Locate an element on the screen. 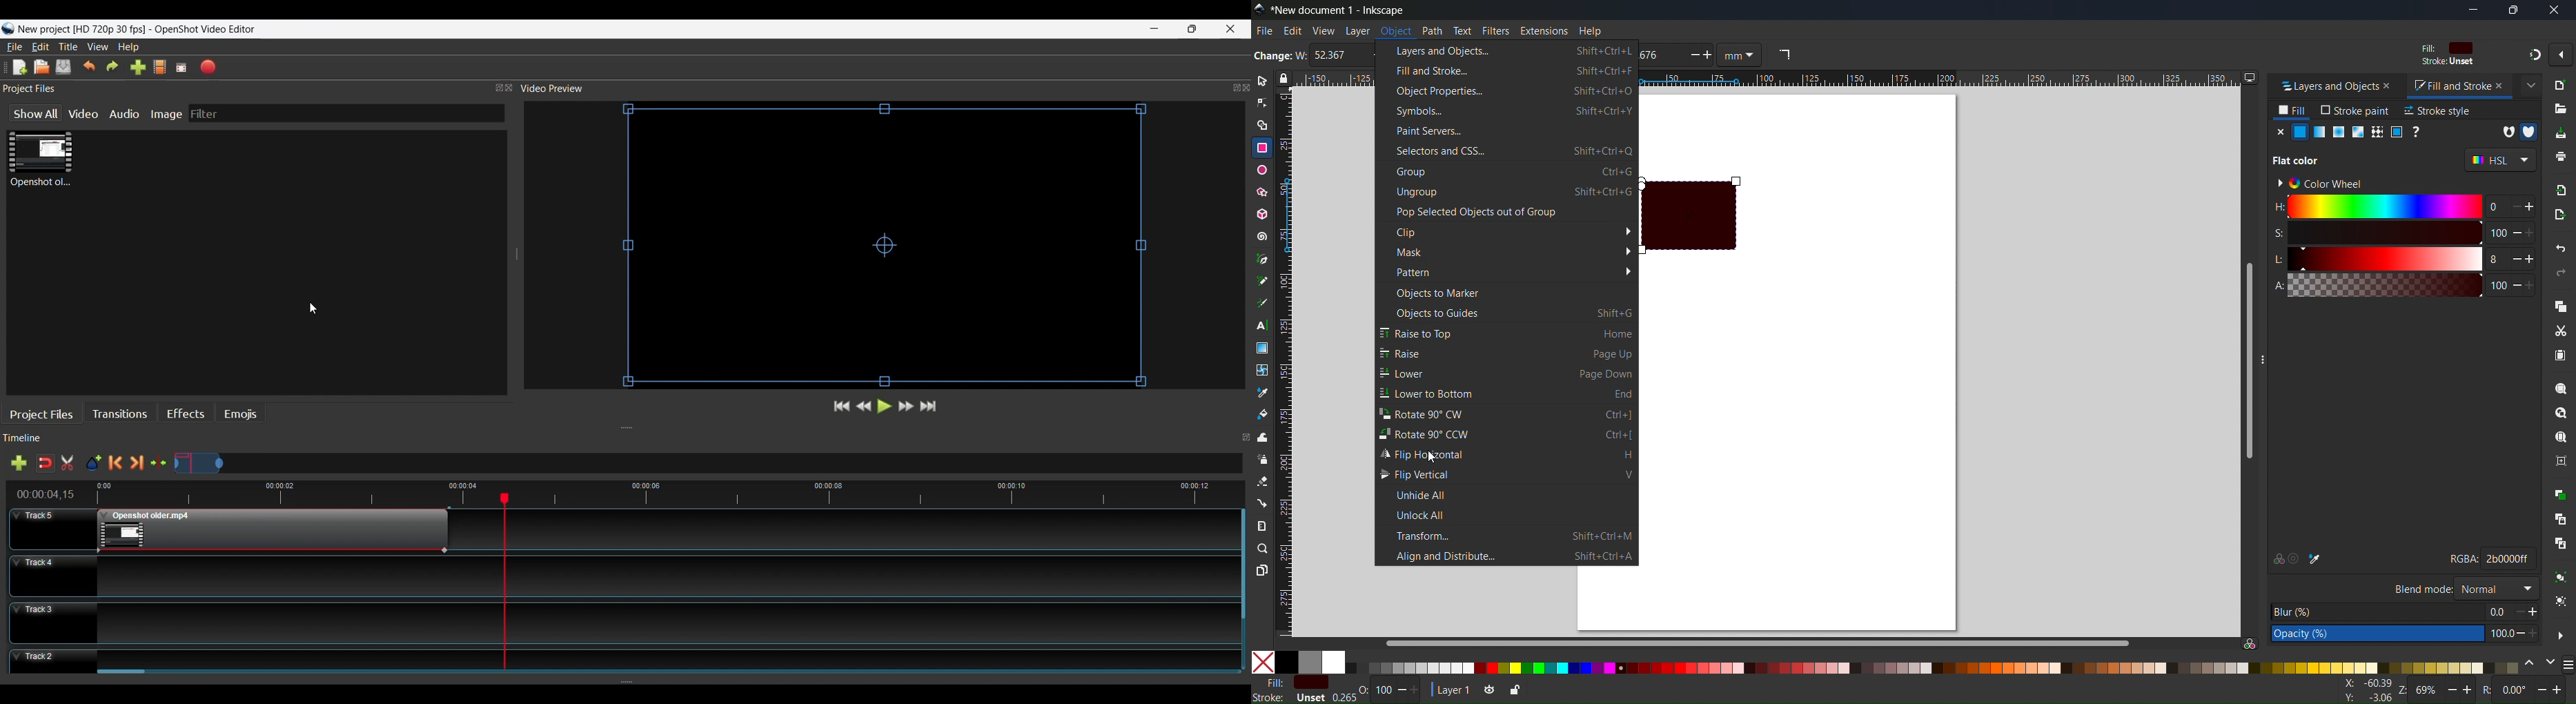 This screenshot has width=2576, height=728. Current layer is located at coordinates (1451, 689).